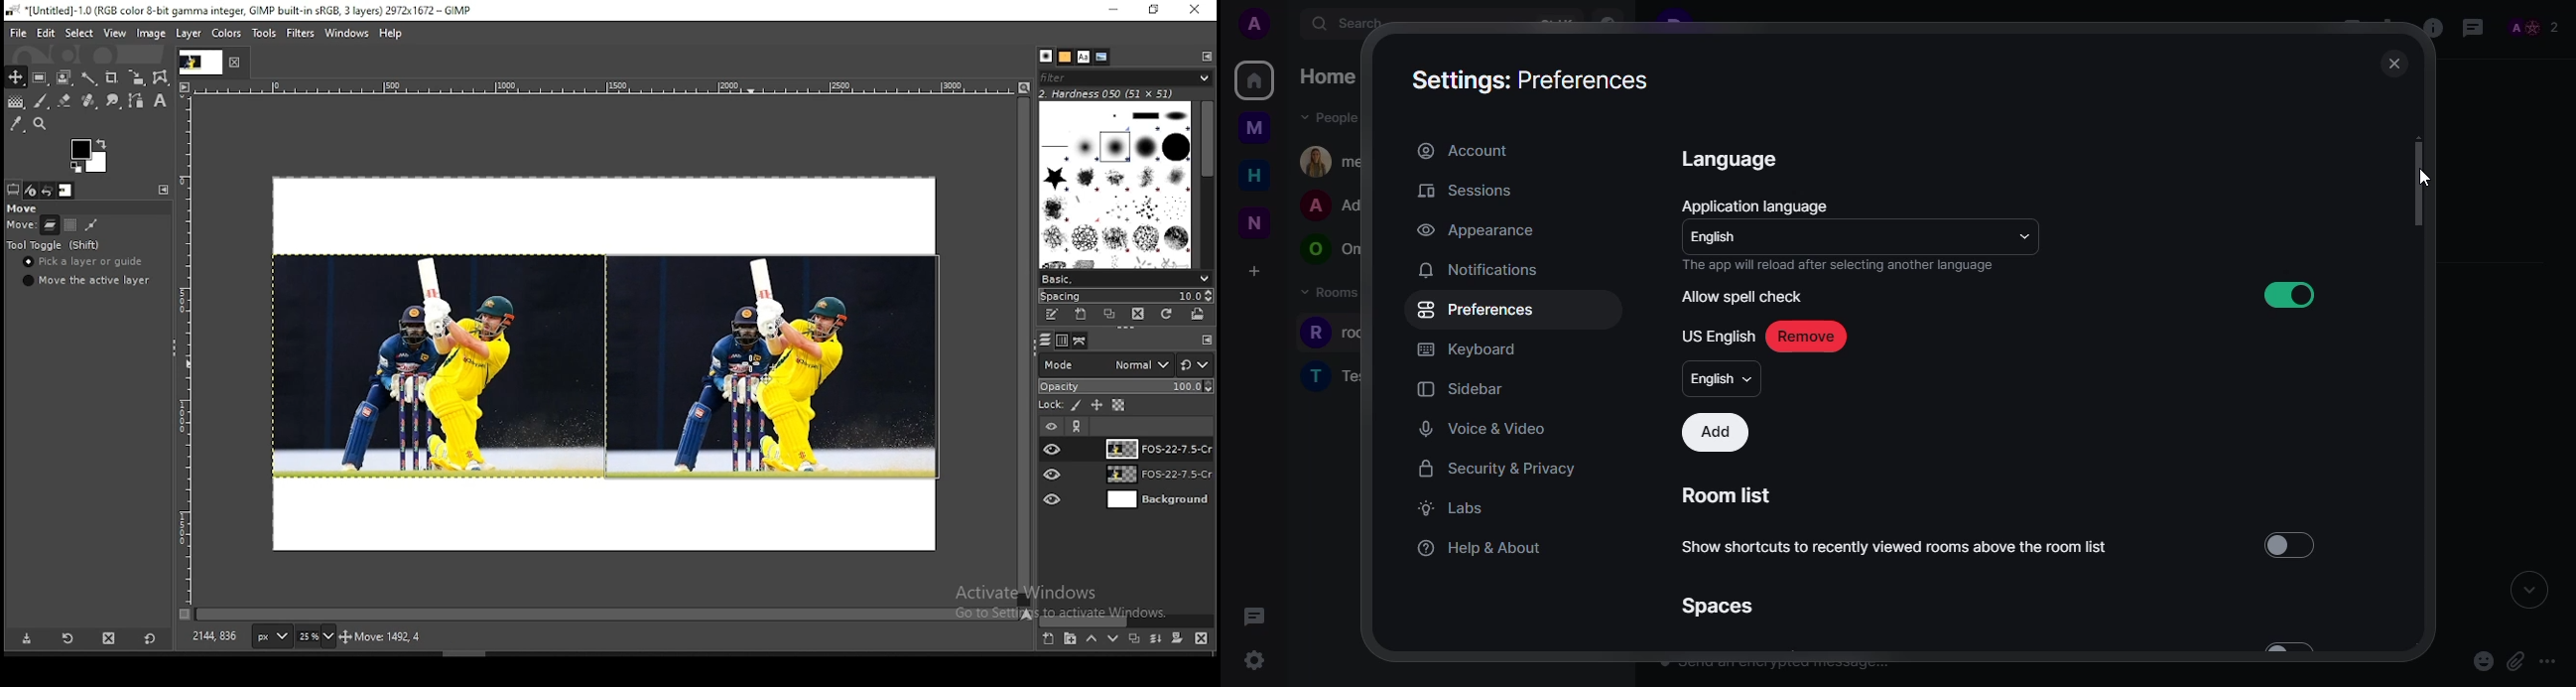  What do you see at coordinates (1125, 76) in the screenshot?
I see `brushes filter` at bounding box center [1125, 76].